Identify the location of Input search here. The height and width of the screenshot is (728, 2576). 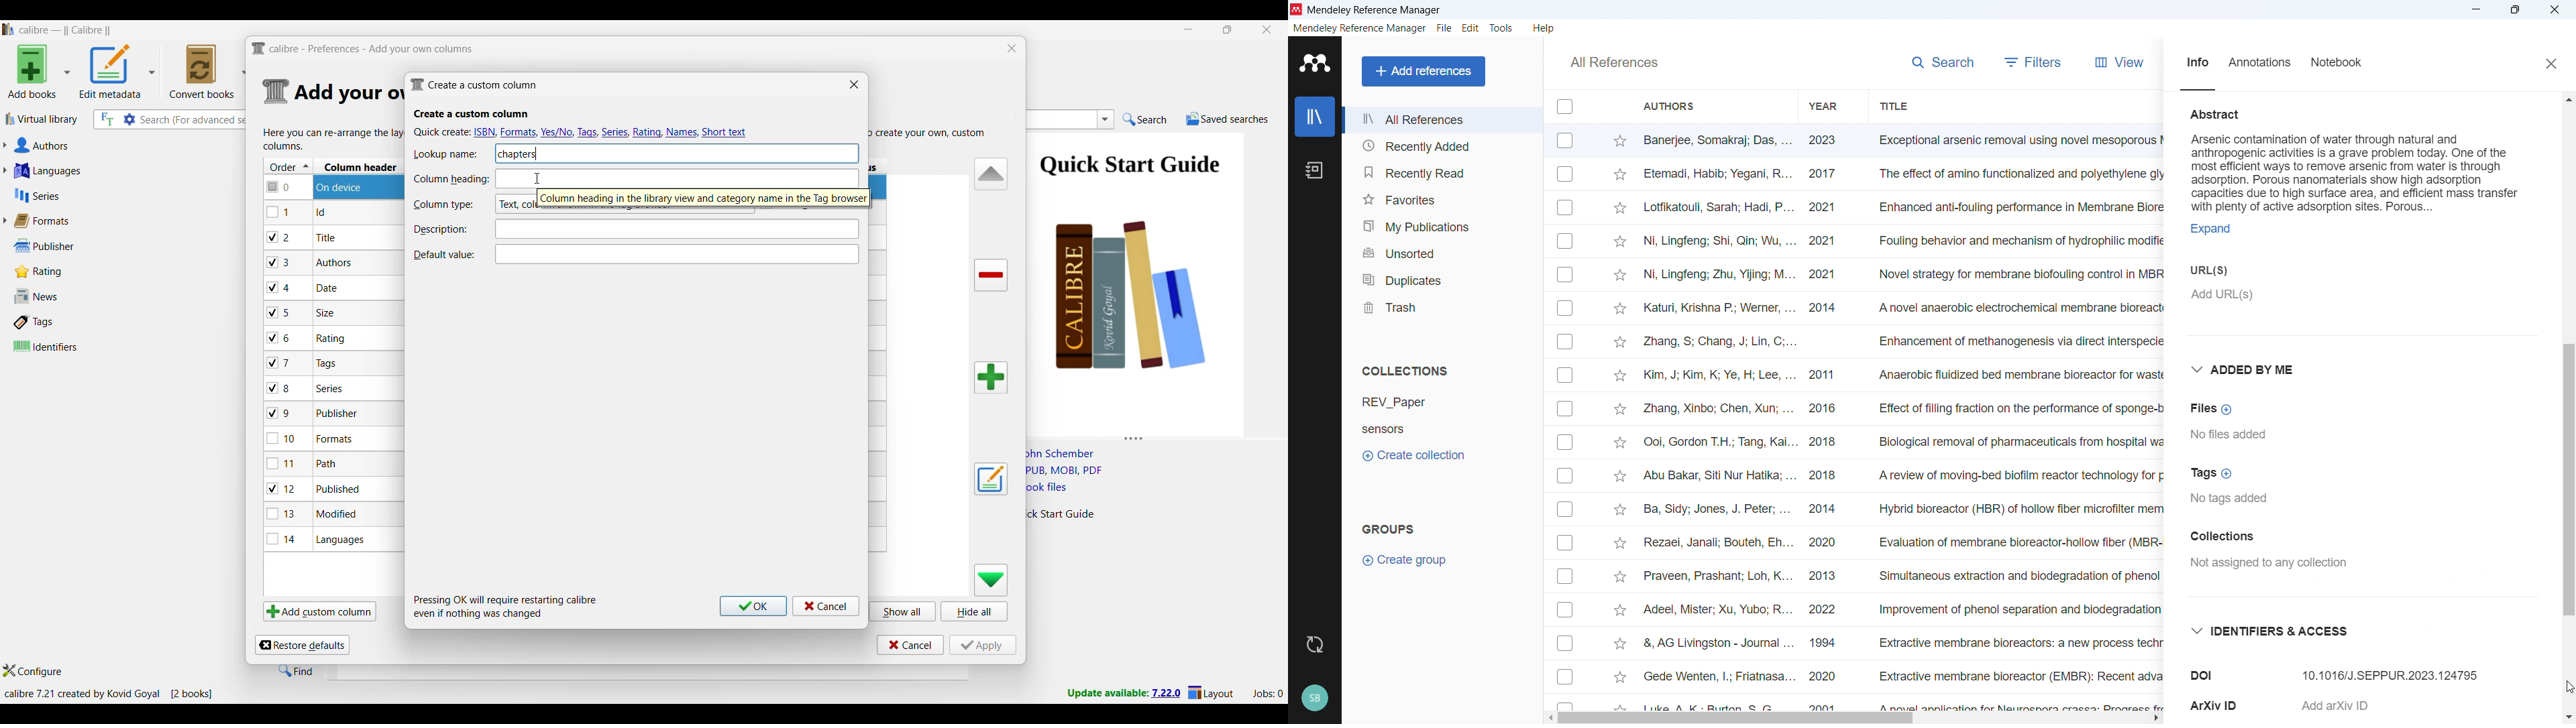
(195, 120).